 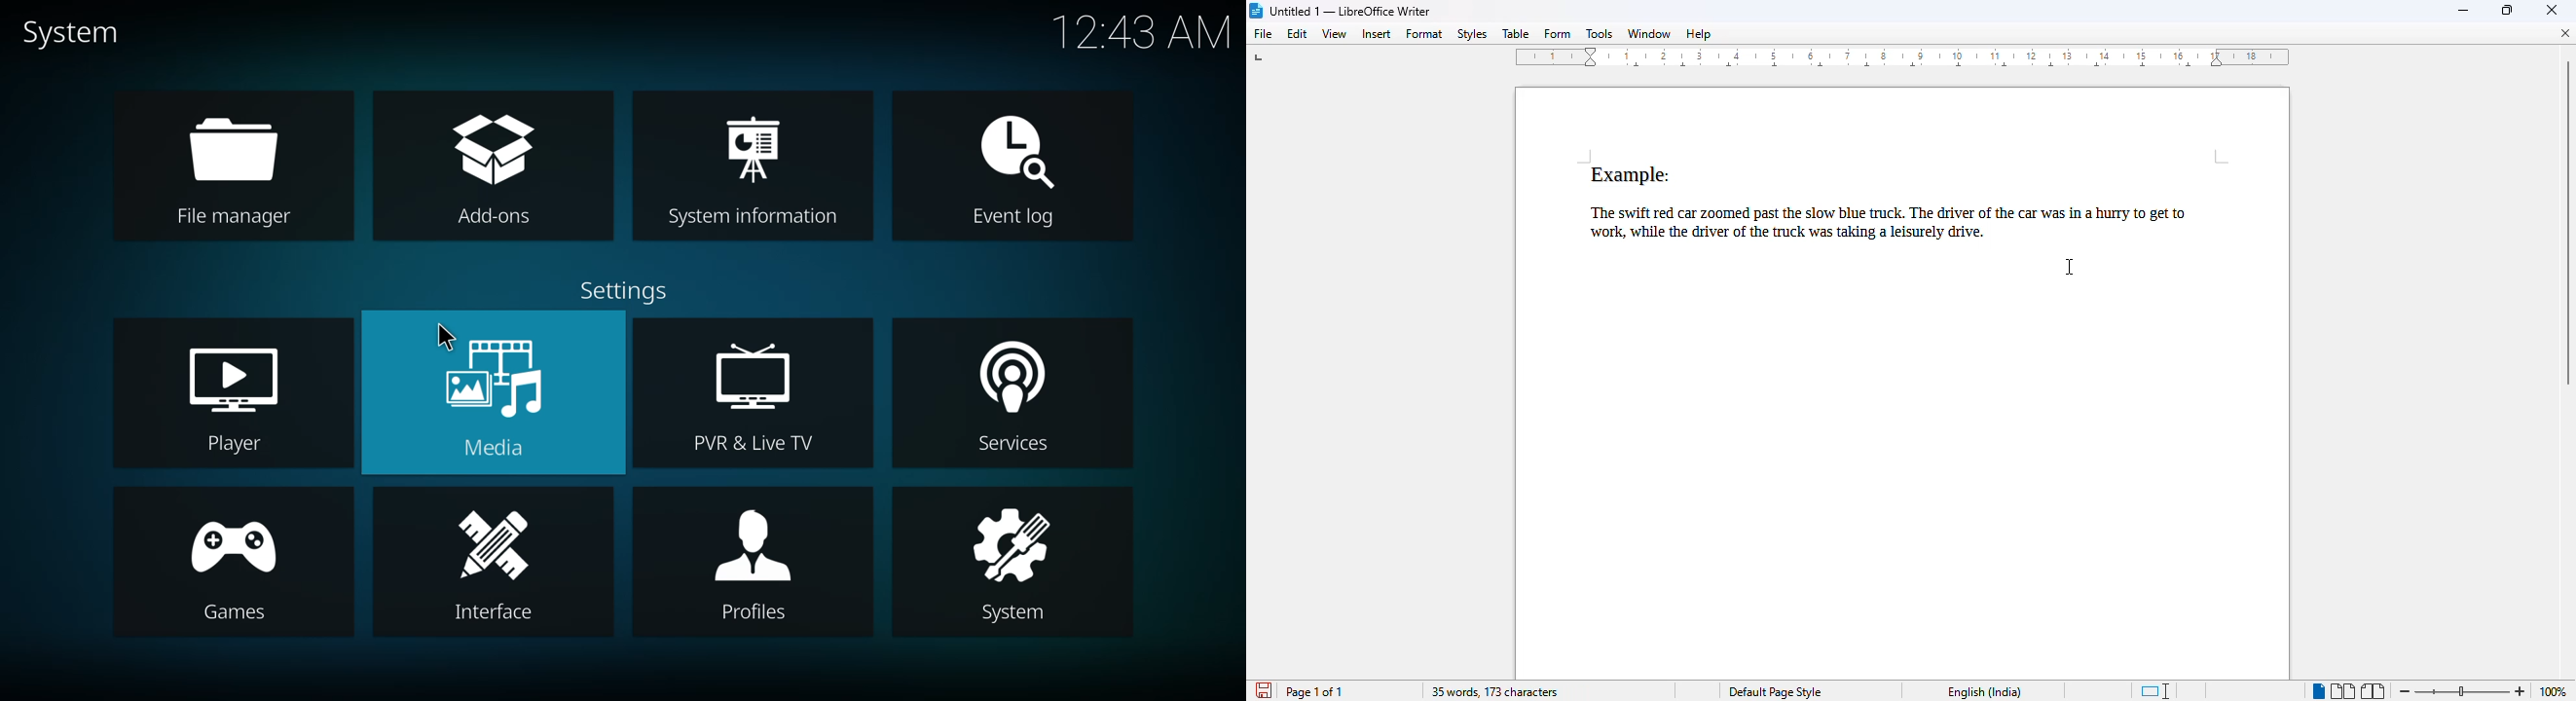 What do you see at coordinates (1255, 11) in the screenshot?
I see `LibreOffice logo` at bounding box center [1255, 11].